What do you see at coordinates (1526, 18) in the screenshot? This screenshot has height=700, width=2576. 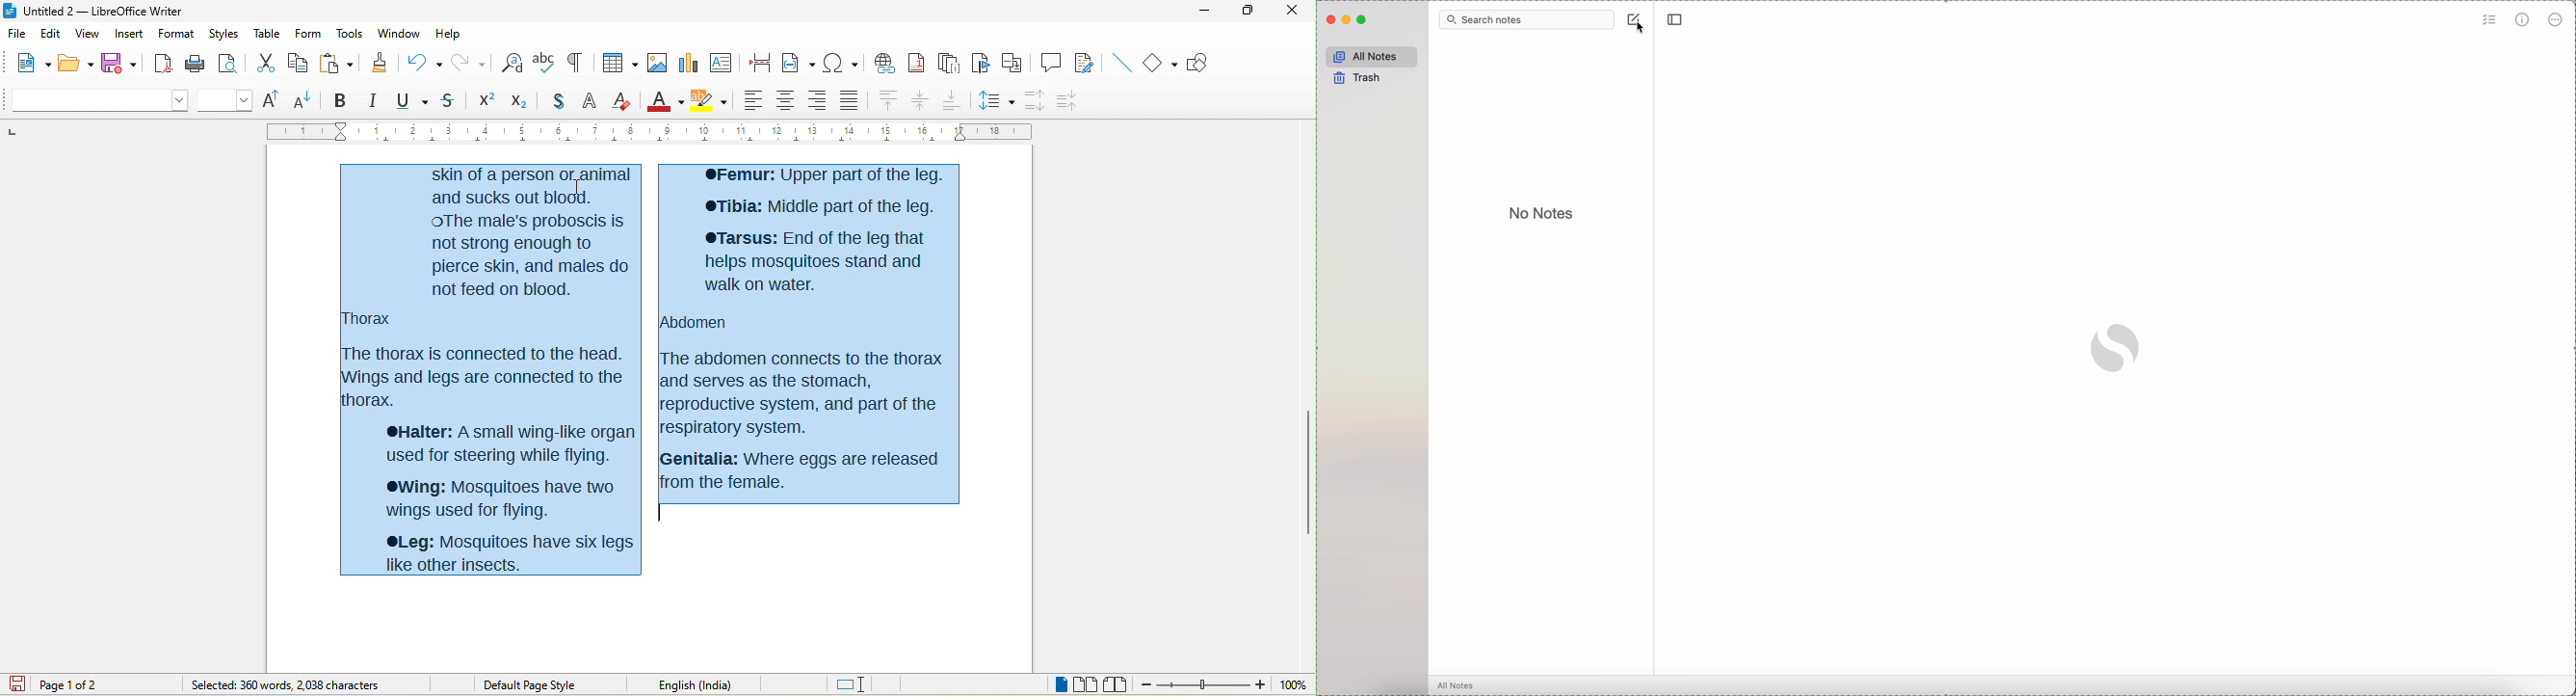 I see `search bar` at bounding box center [1526, 18].